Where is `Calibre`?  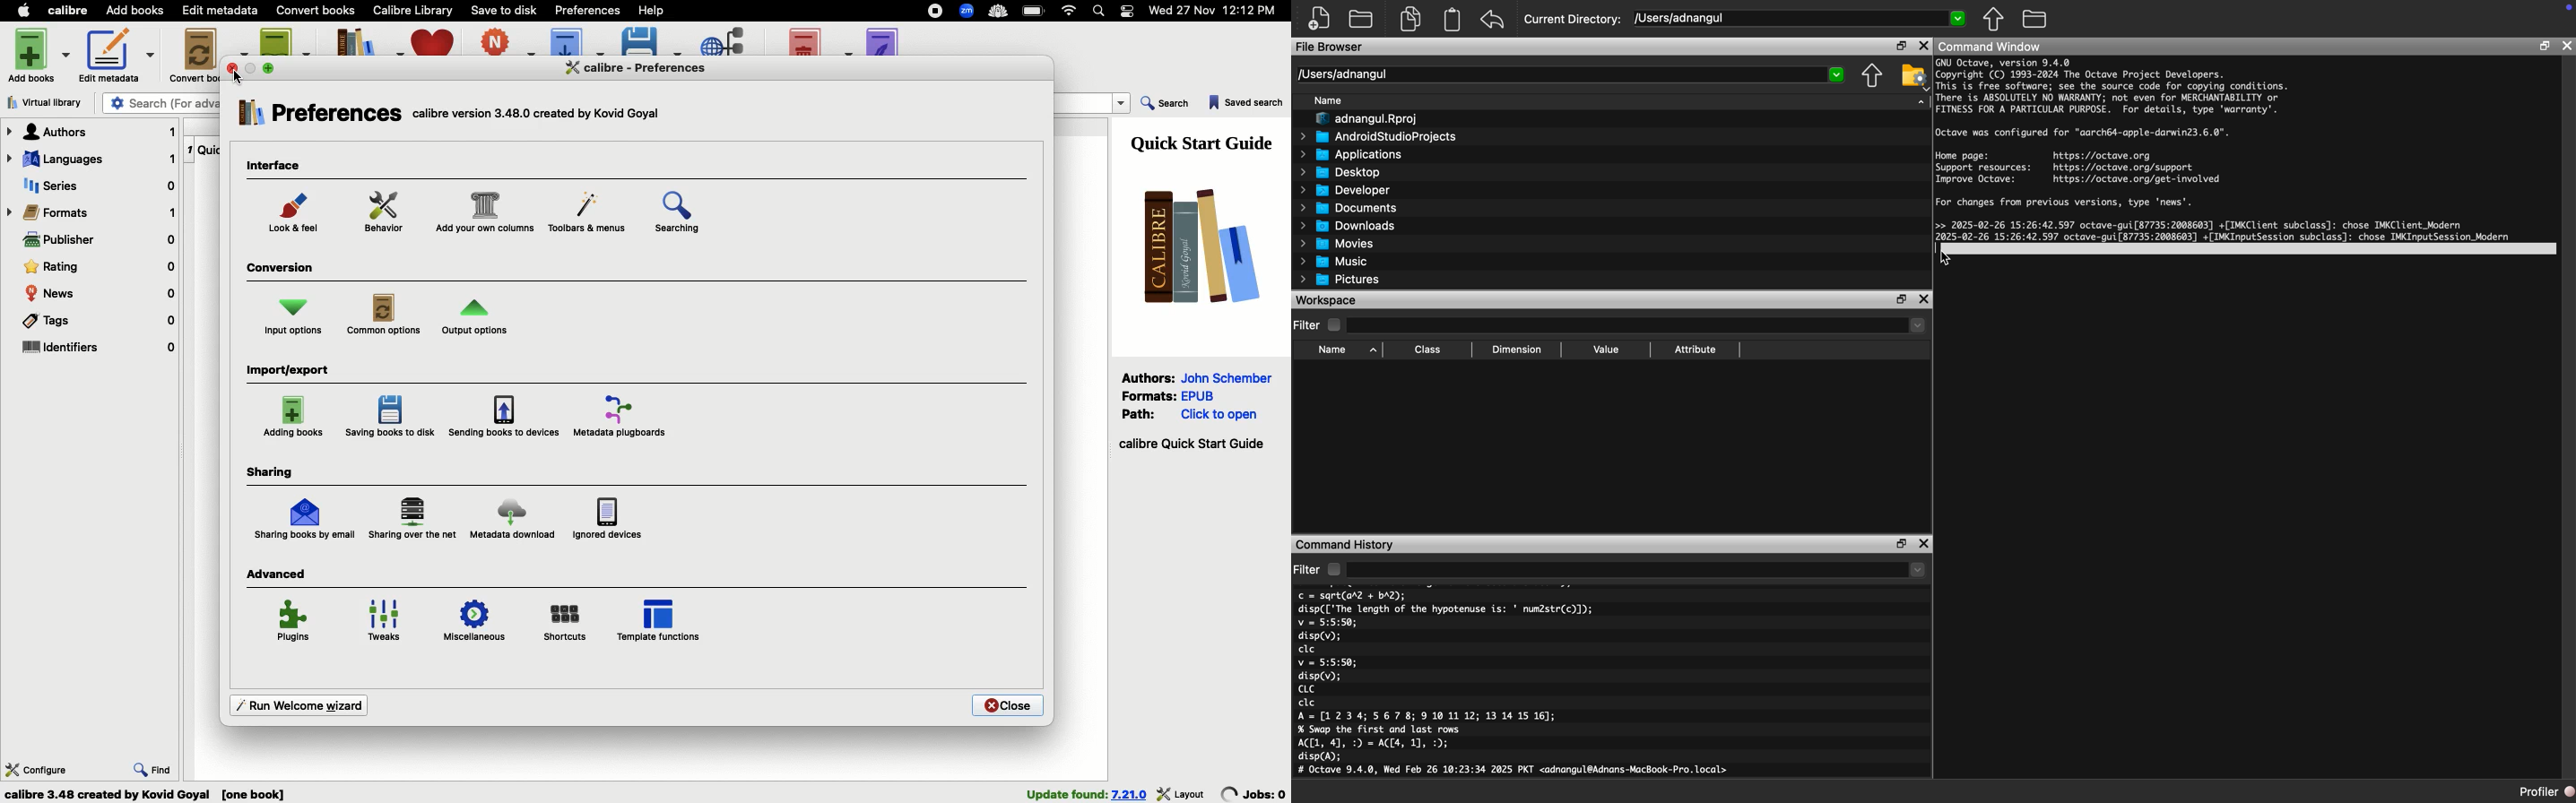
Calibre is located at coordinates (71, 10).